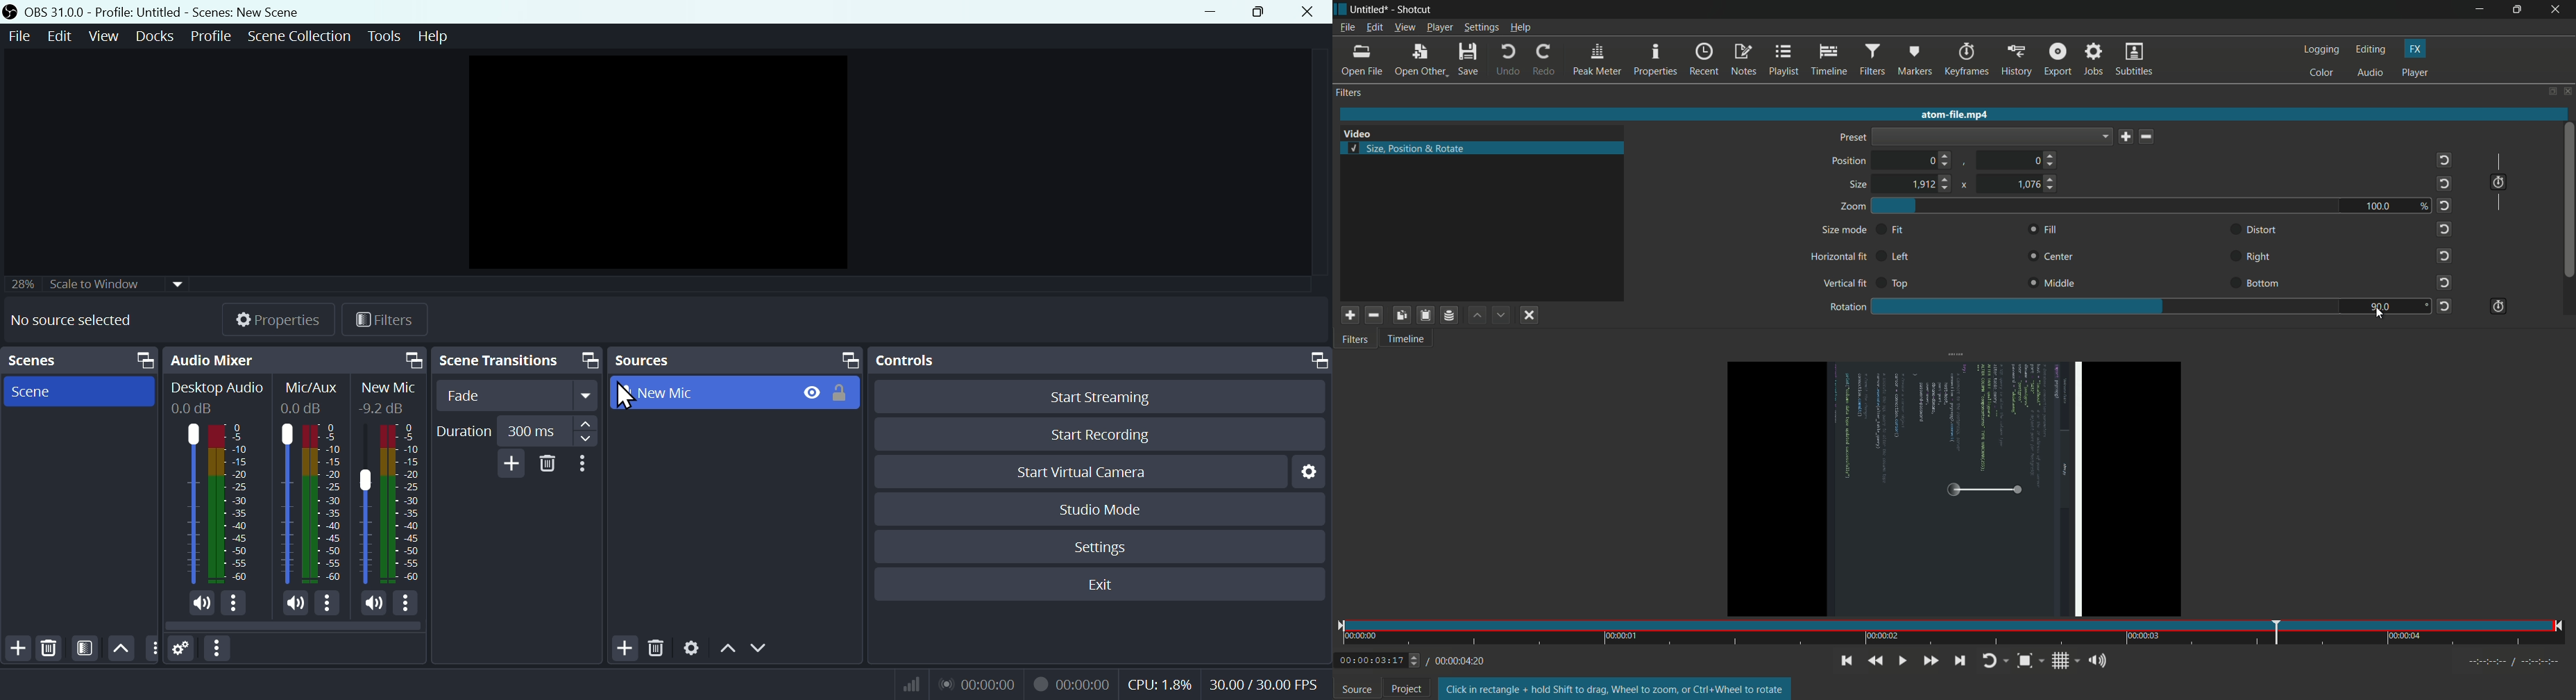  What do you see at coordinates (183, 12) in the screenshot?
I see `OBS 31 .0 .0 profile: untitled scenes: untitled` at bounding box center [183, 12].